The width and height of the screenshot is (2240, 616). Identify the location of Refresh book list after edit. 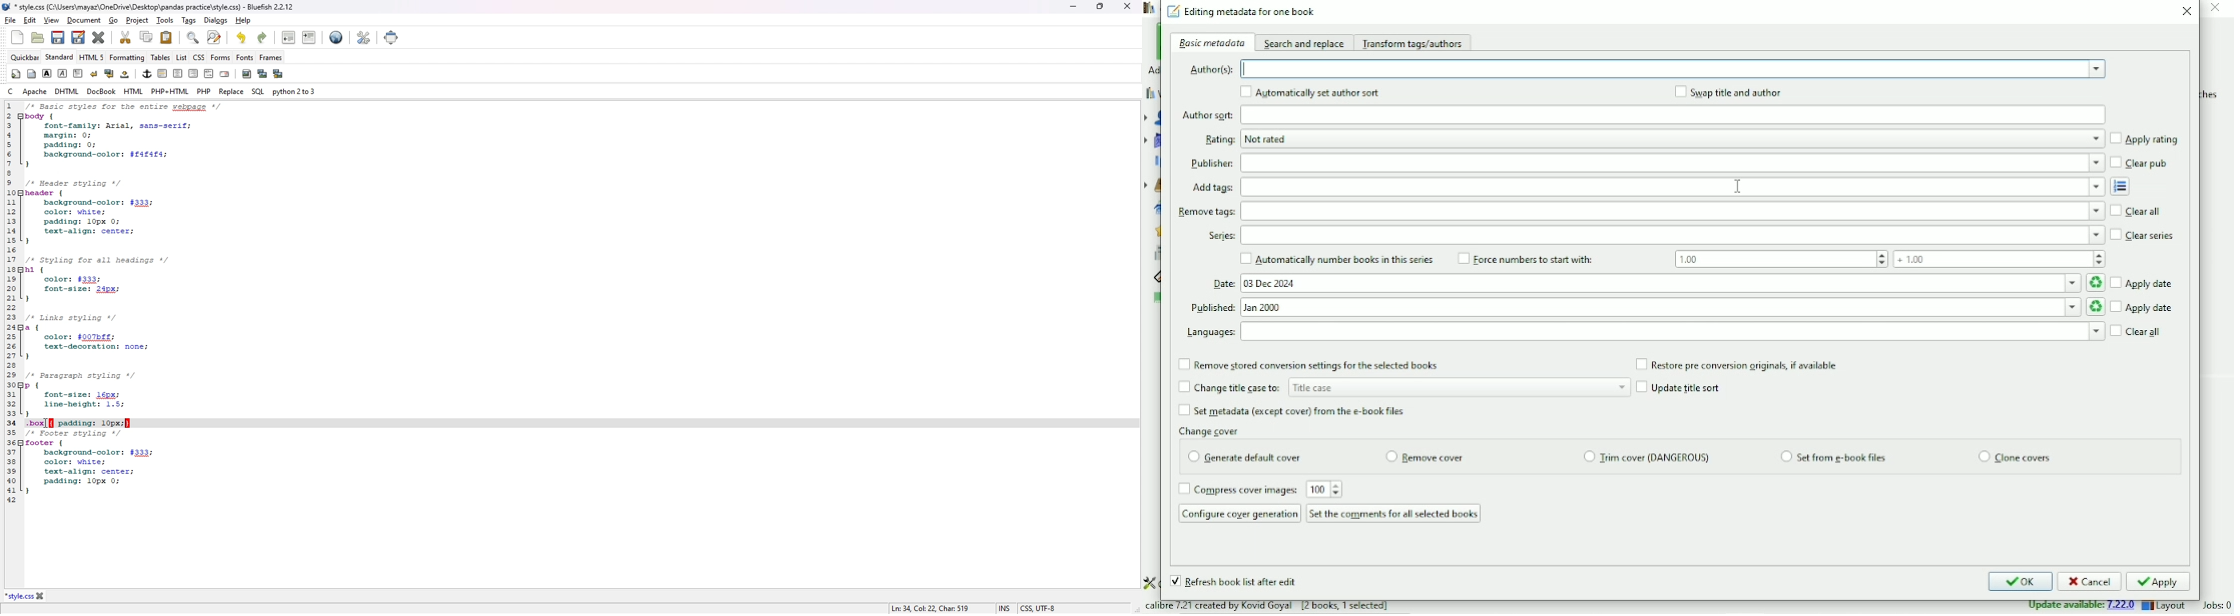
(1234, 583).